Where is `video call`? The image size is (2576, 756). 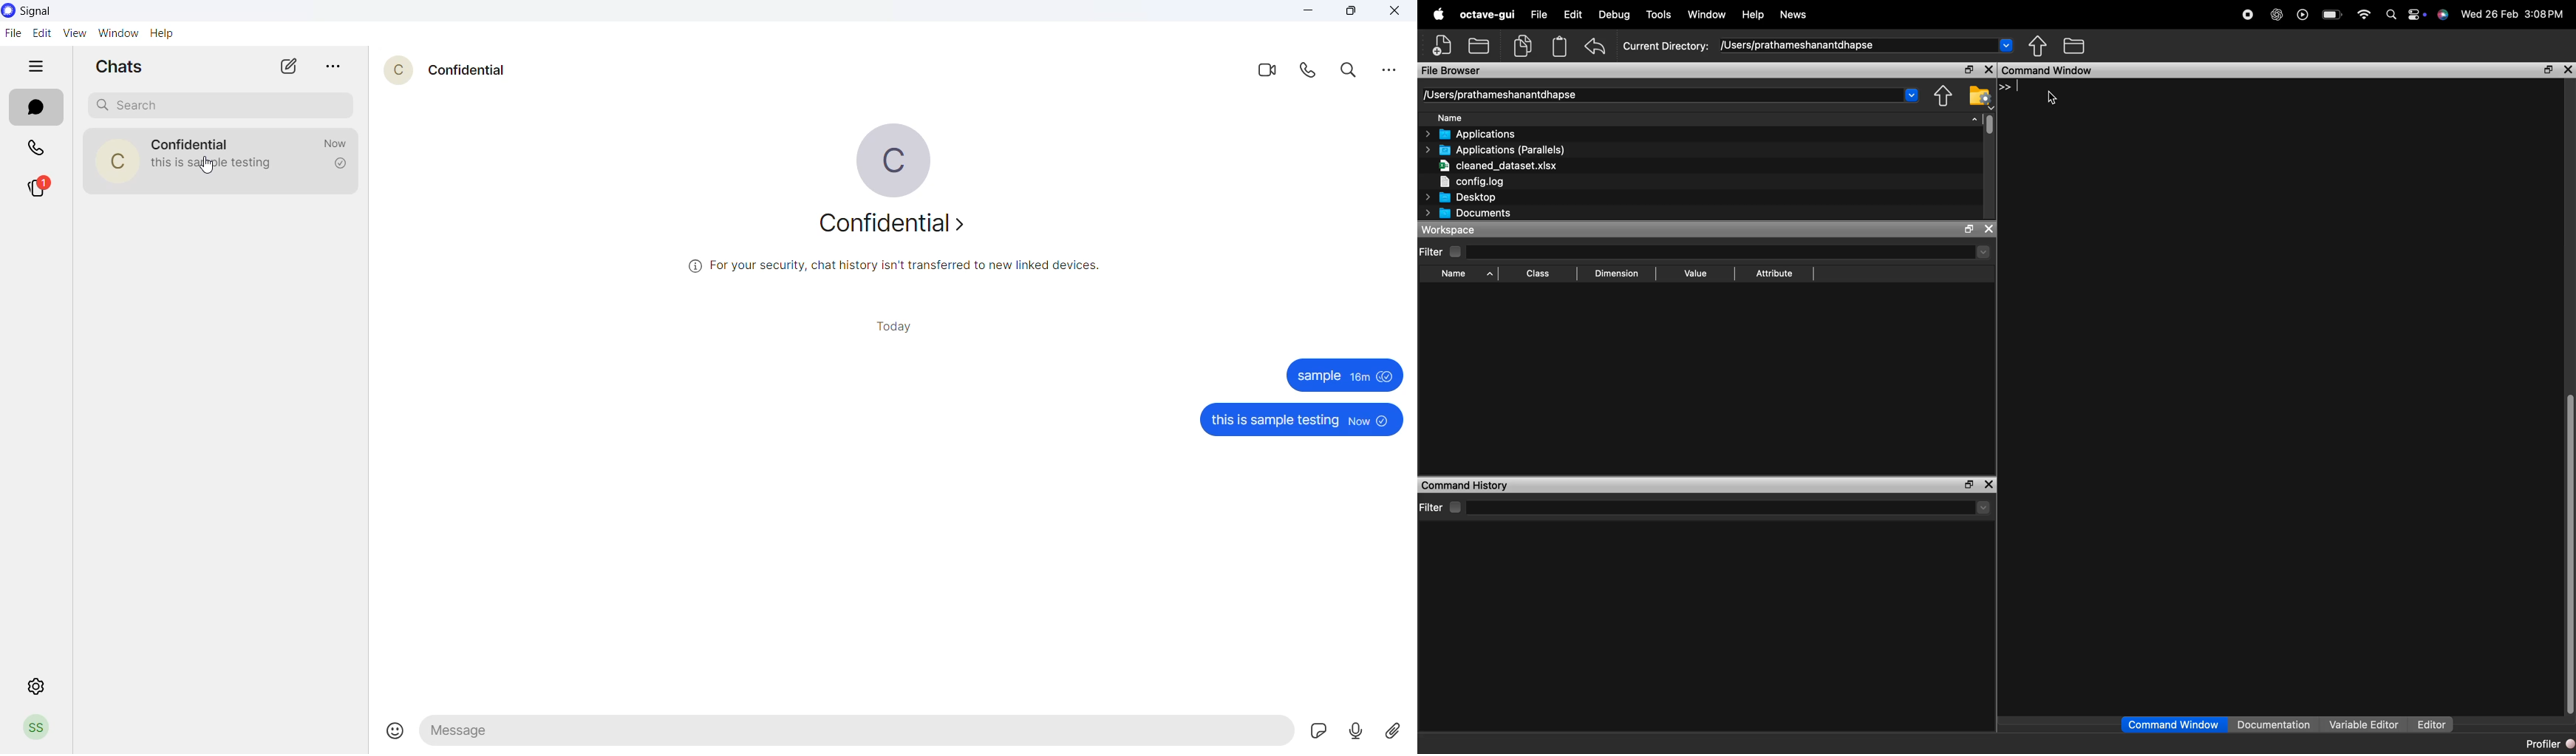 video call is located at coordinates (1271, 69).